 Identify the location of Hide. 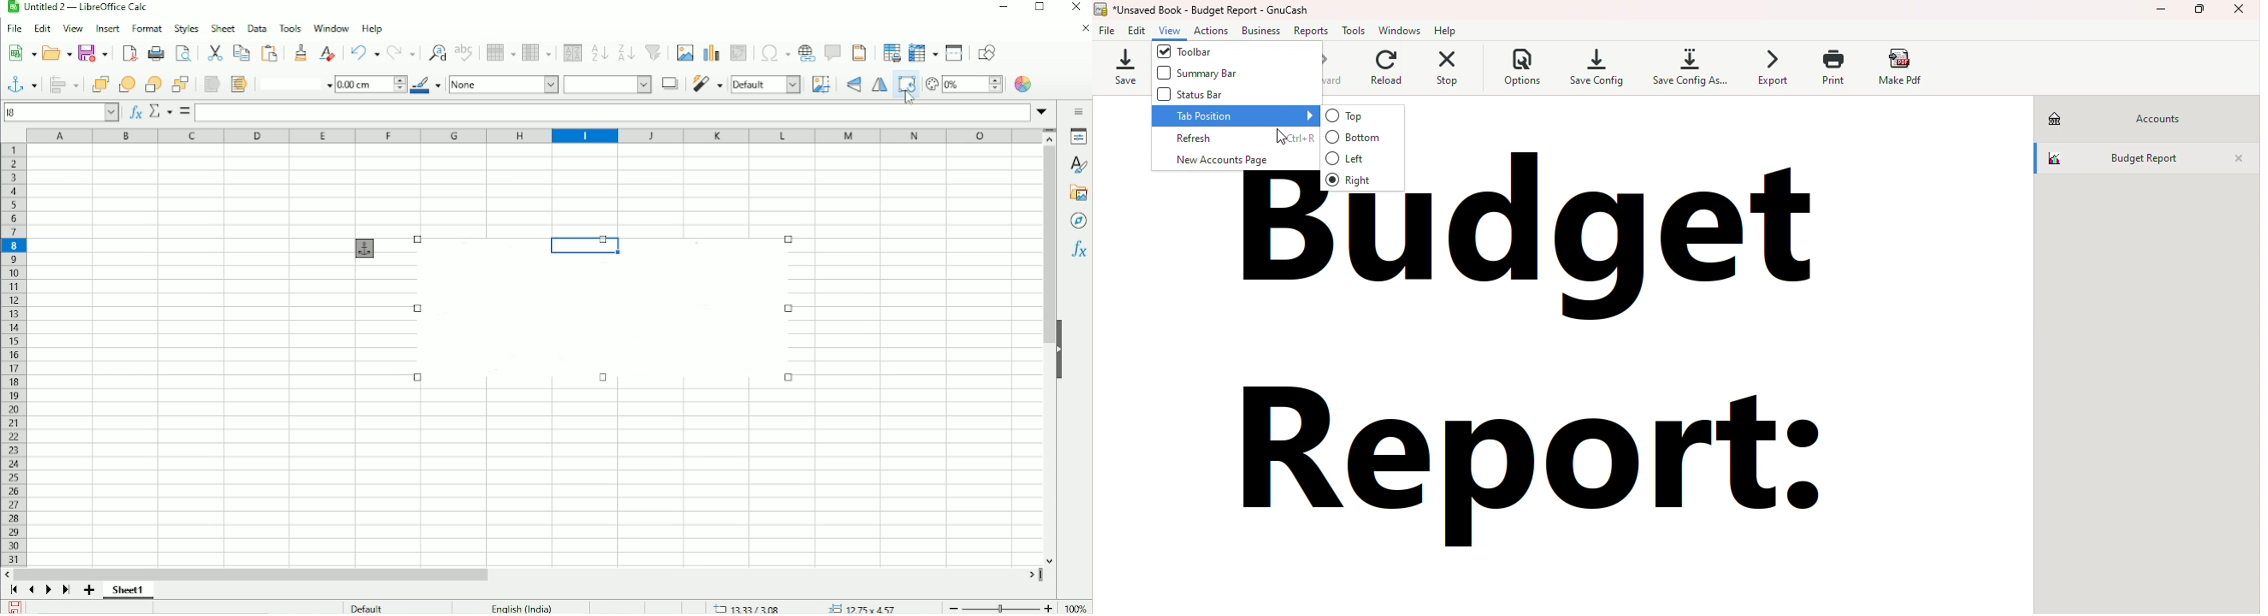
(1061, 348).